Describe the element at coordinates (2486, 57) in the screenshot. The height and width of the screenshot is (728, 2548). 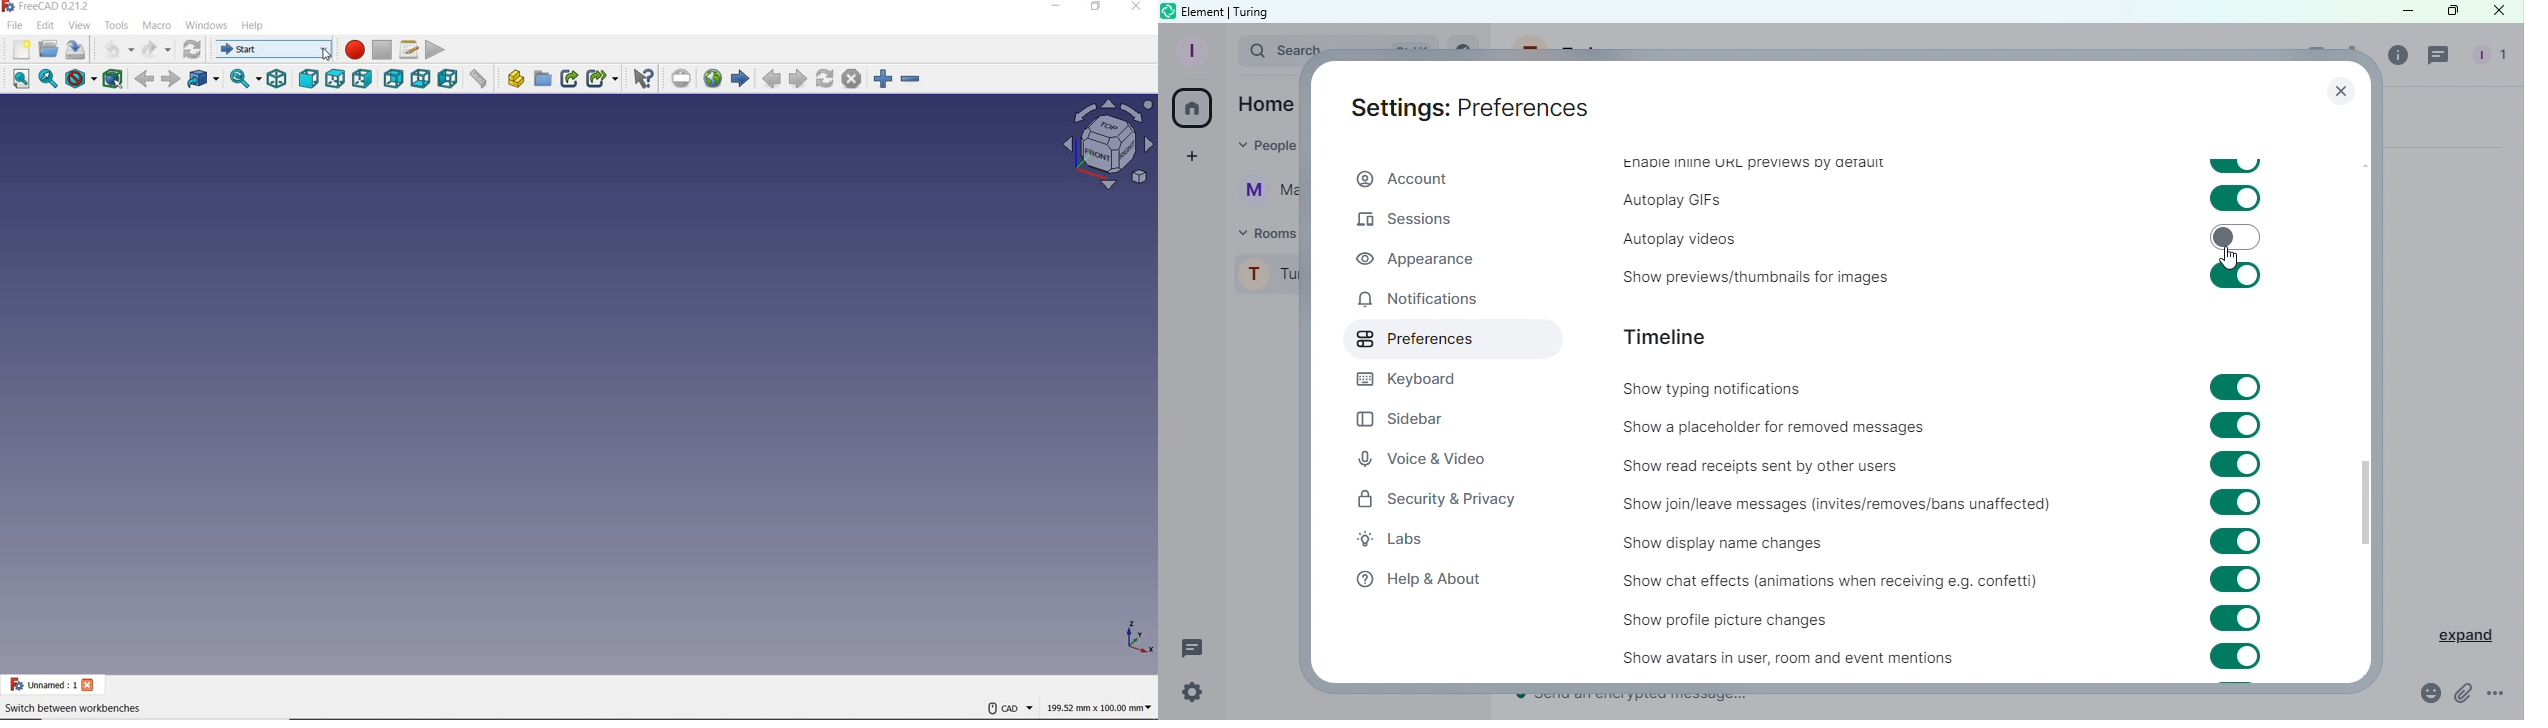
I see `People` at that location.